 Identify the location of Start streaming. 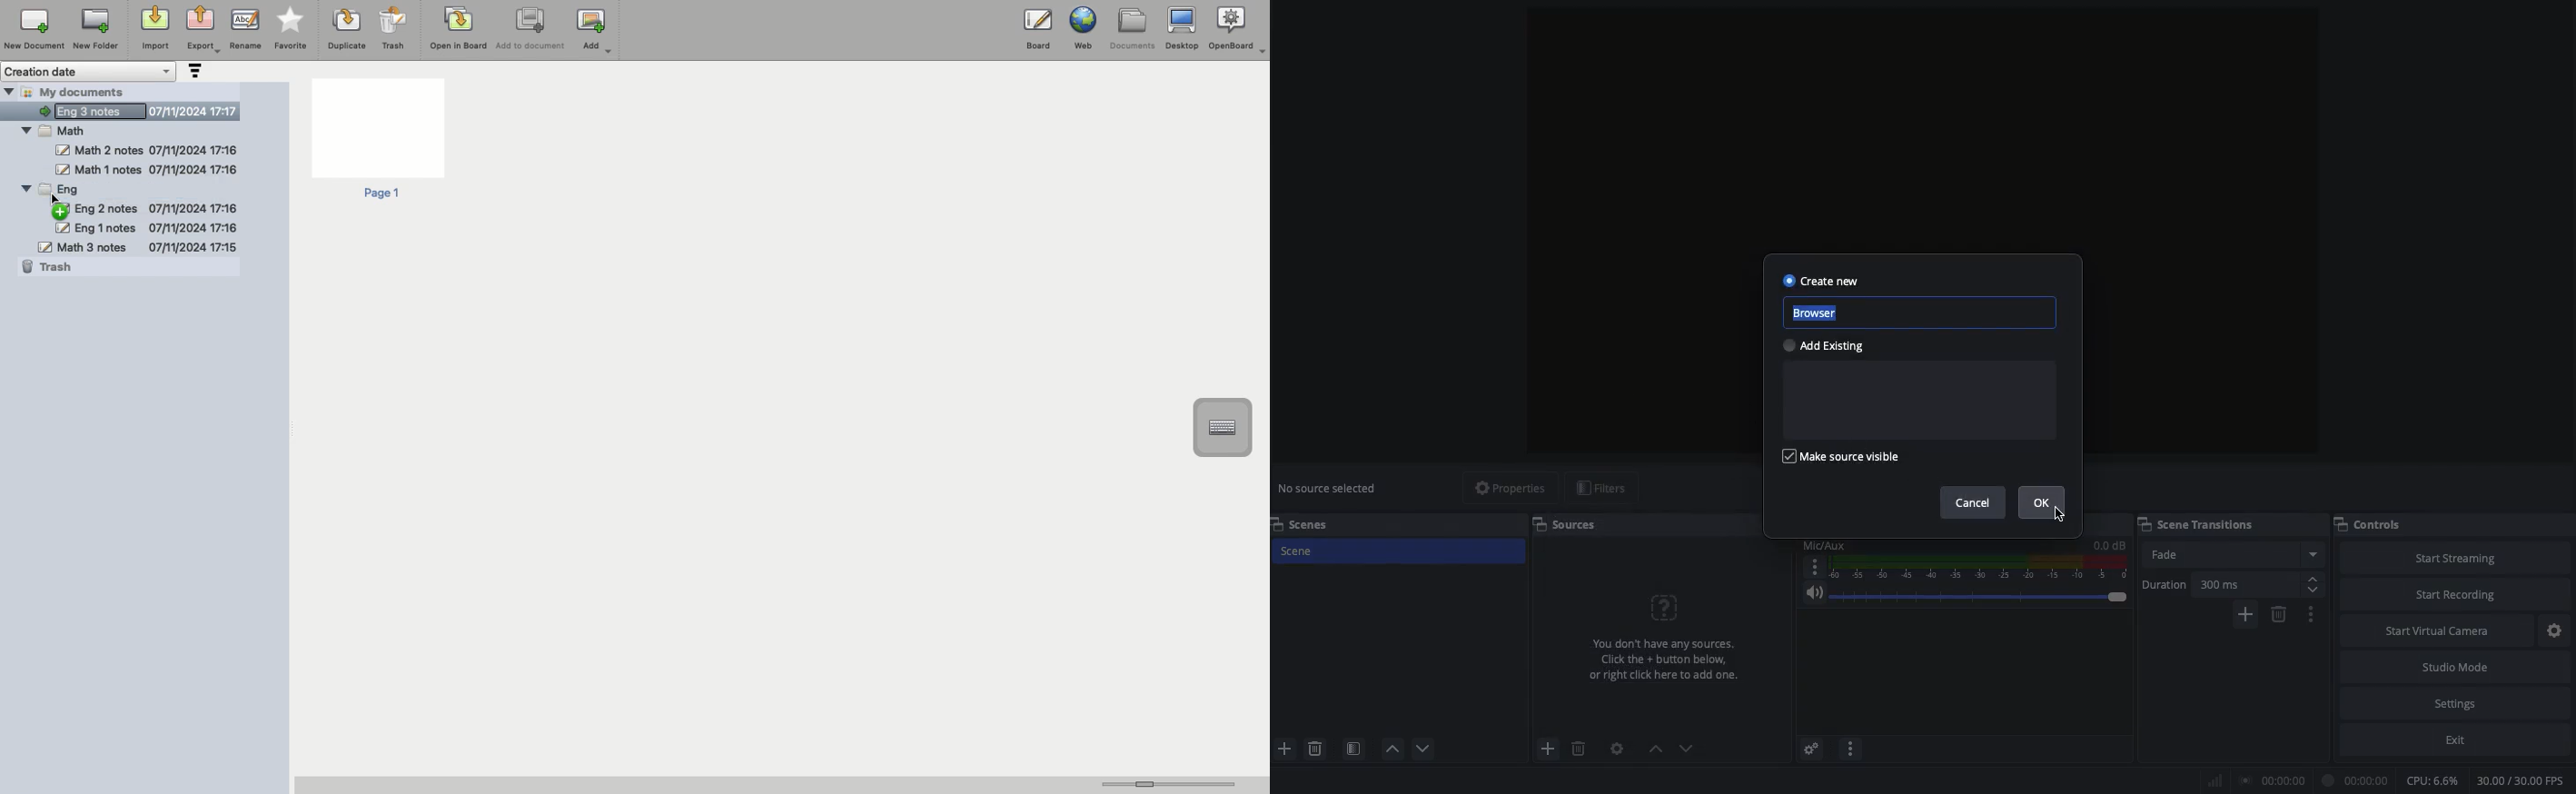
(2462, 554).